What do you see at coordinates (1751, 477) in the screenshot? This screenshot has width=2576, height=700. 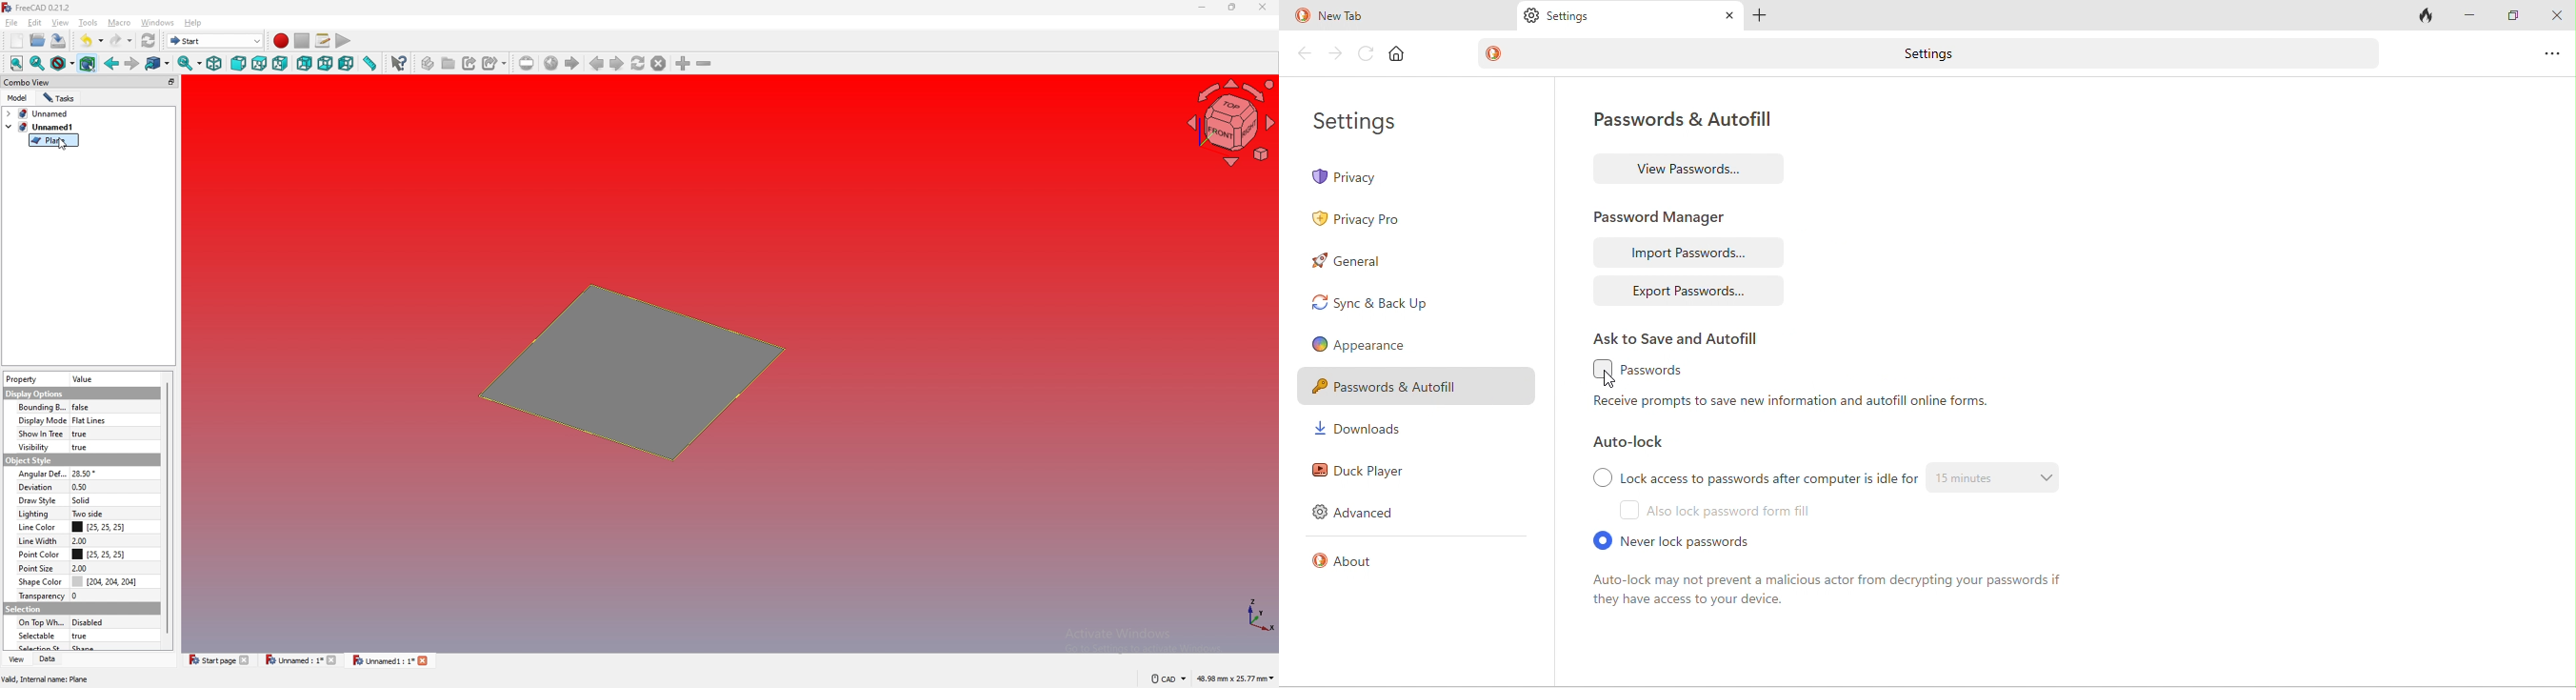 I see `lock access to passwords after computer is idle for` at bounding box center [1751, 477].